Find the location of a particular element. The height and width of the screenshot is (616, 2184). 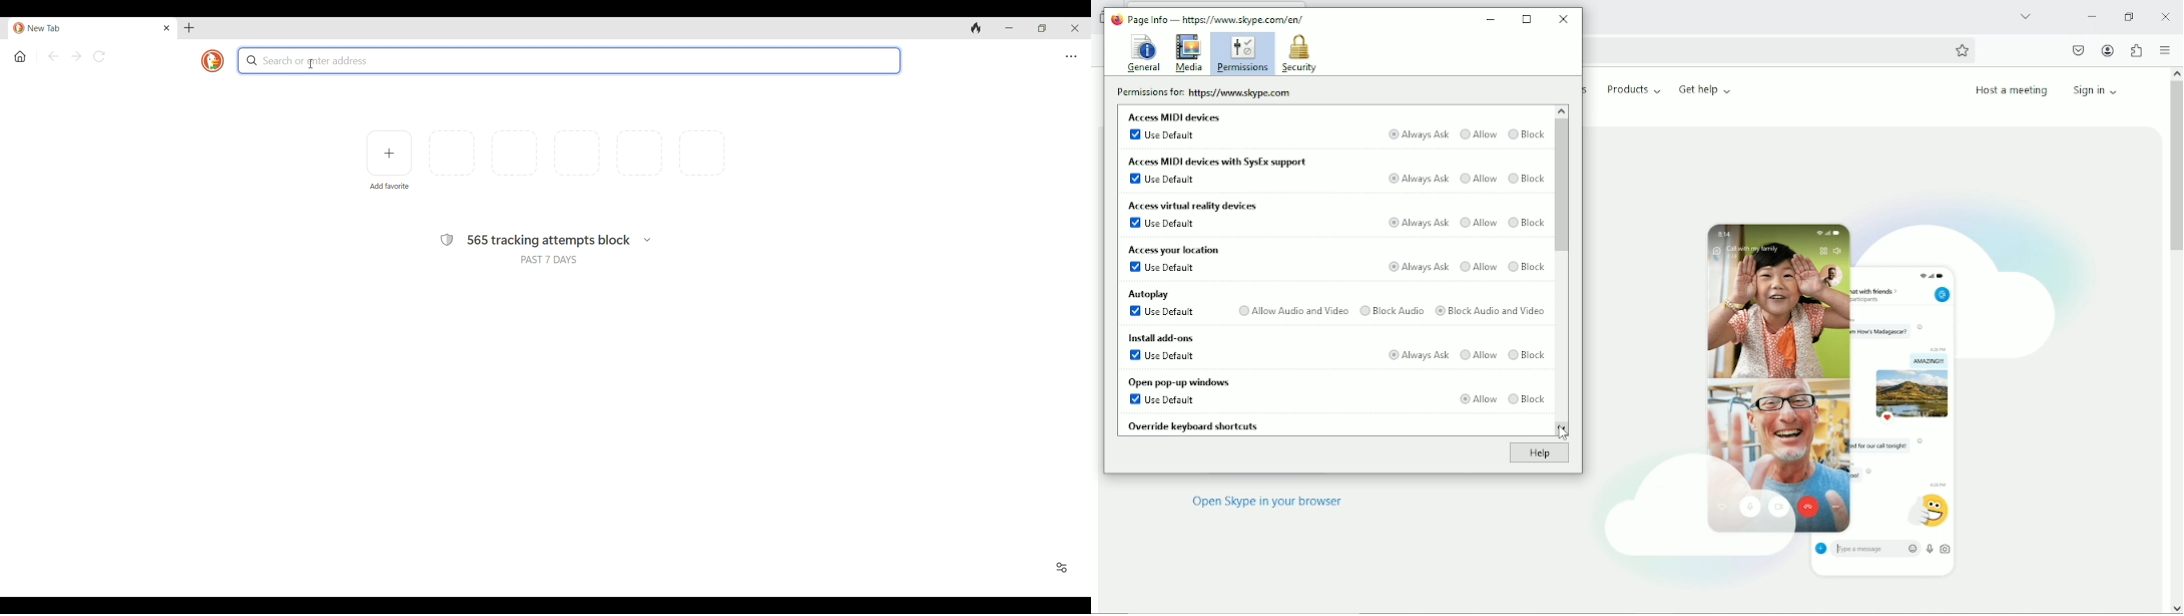

Close is located at coordinates (1563, 18).